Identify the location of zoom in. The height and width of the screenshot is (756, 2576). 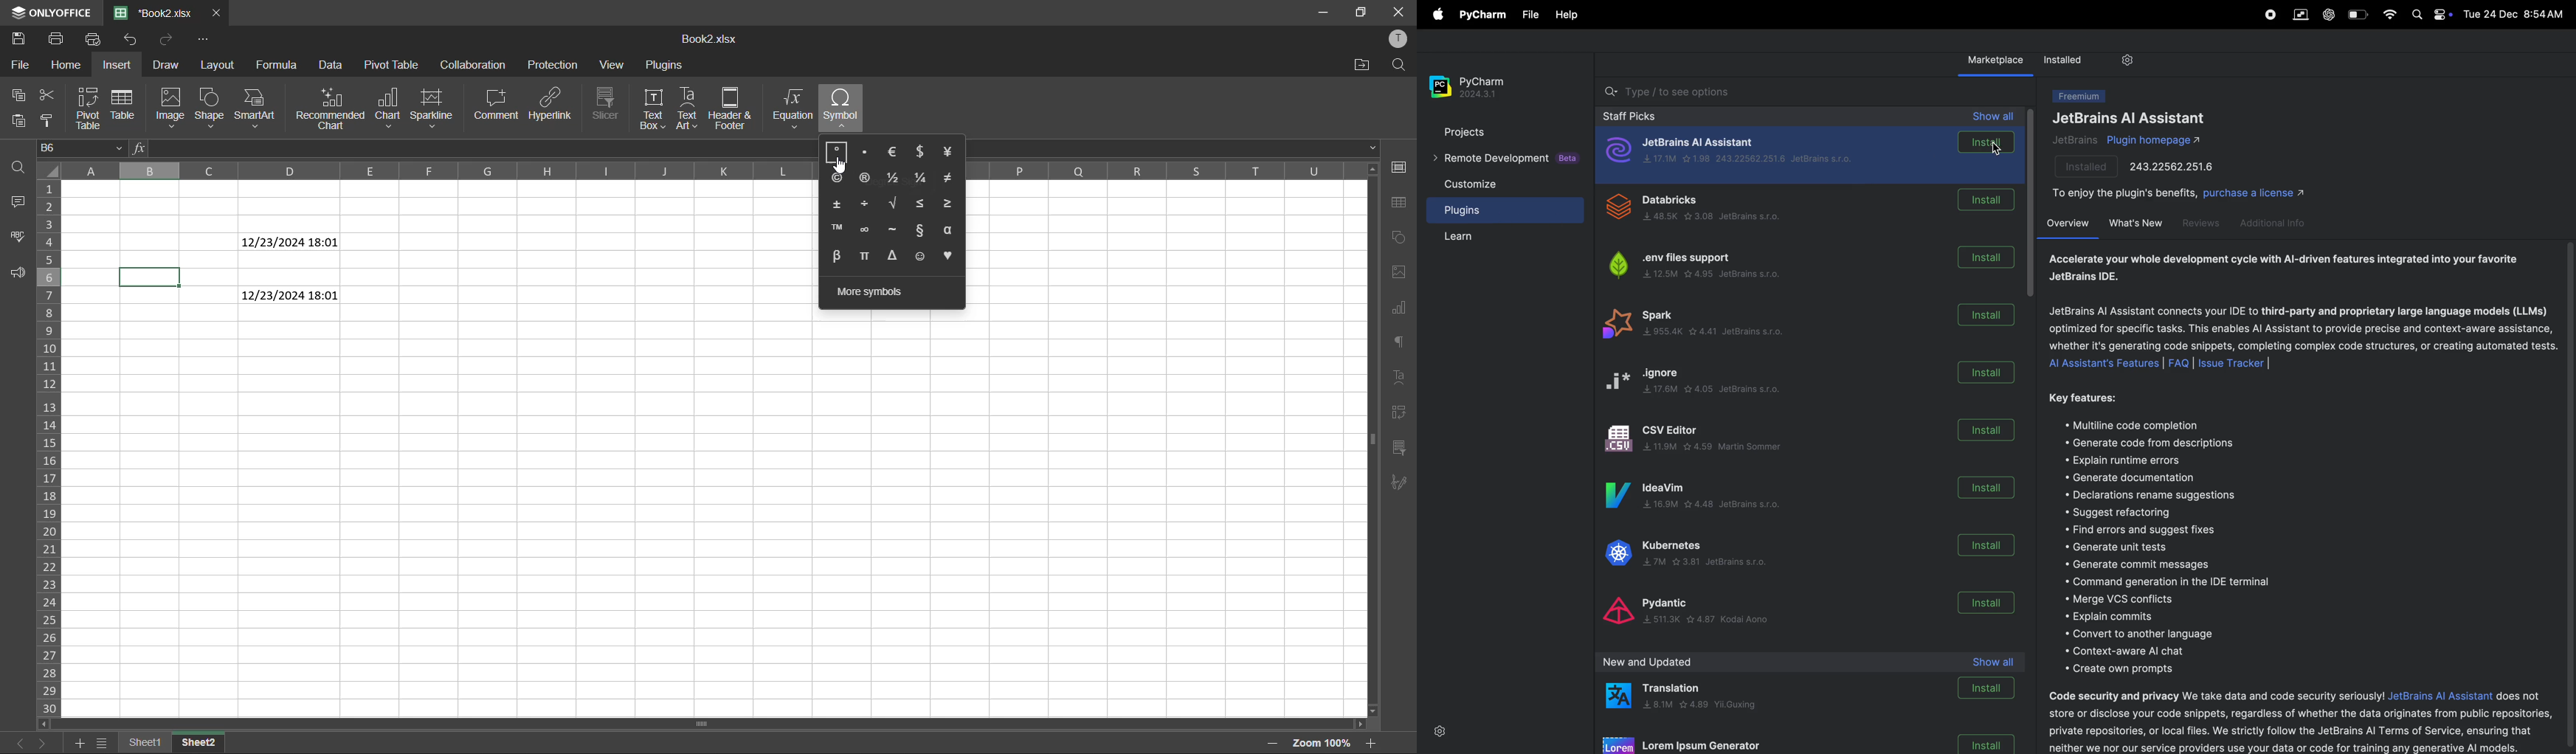
(1367, 743).